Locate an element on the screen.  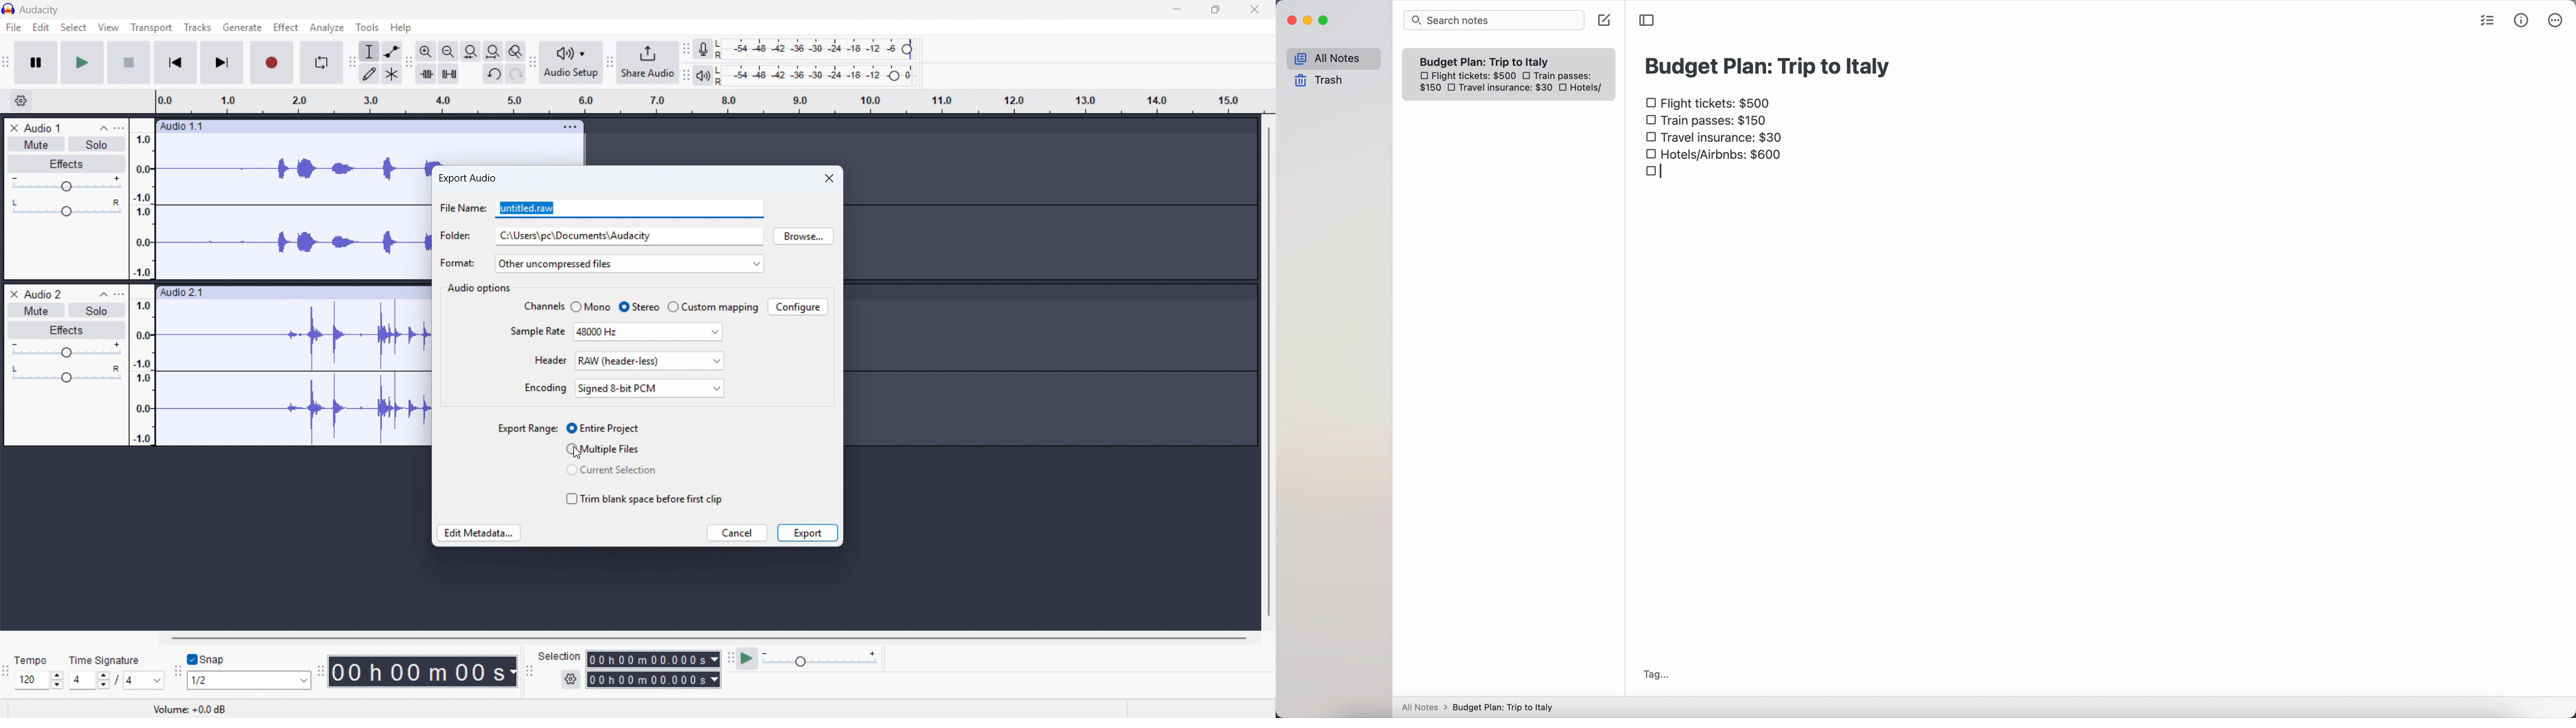
export range is located at coordinates (528, 428).